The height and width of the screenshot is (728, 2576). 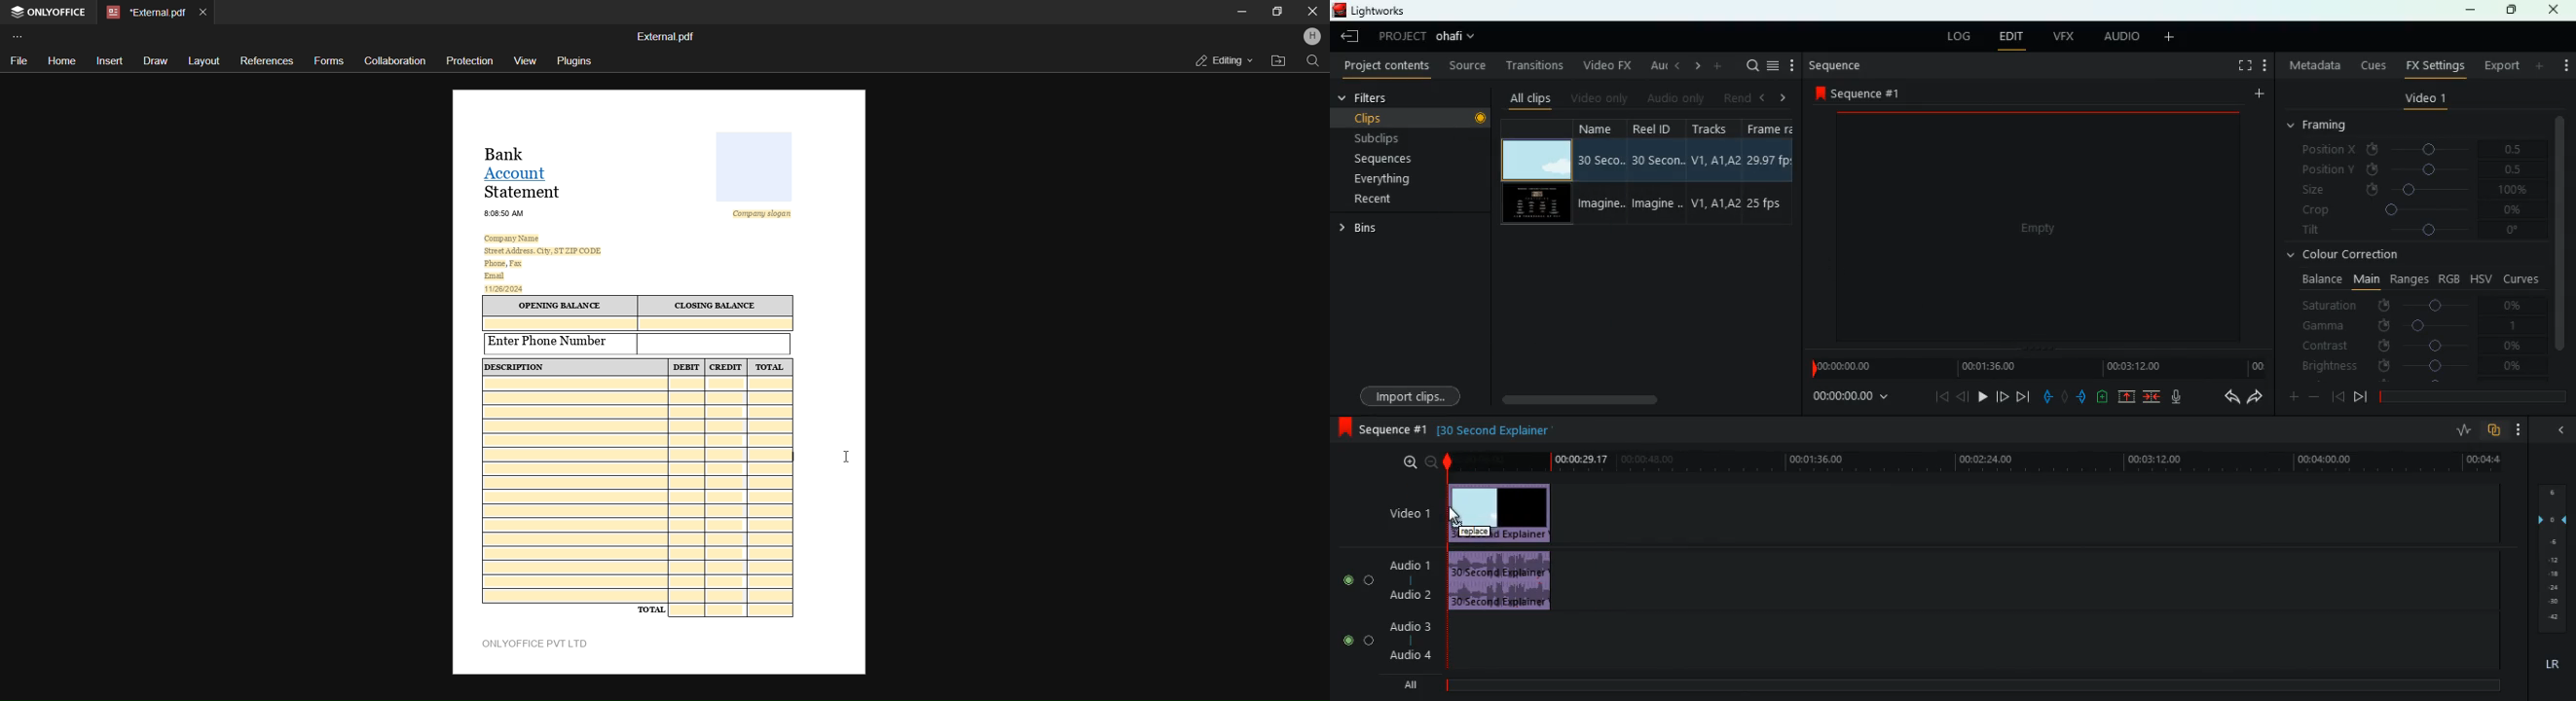 I want to click on close, so click(x=1309, y=11).